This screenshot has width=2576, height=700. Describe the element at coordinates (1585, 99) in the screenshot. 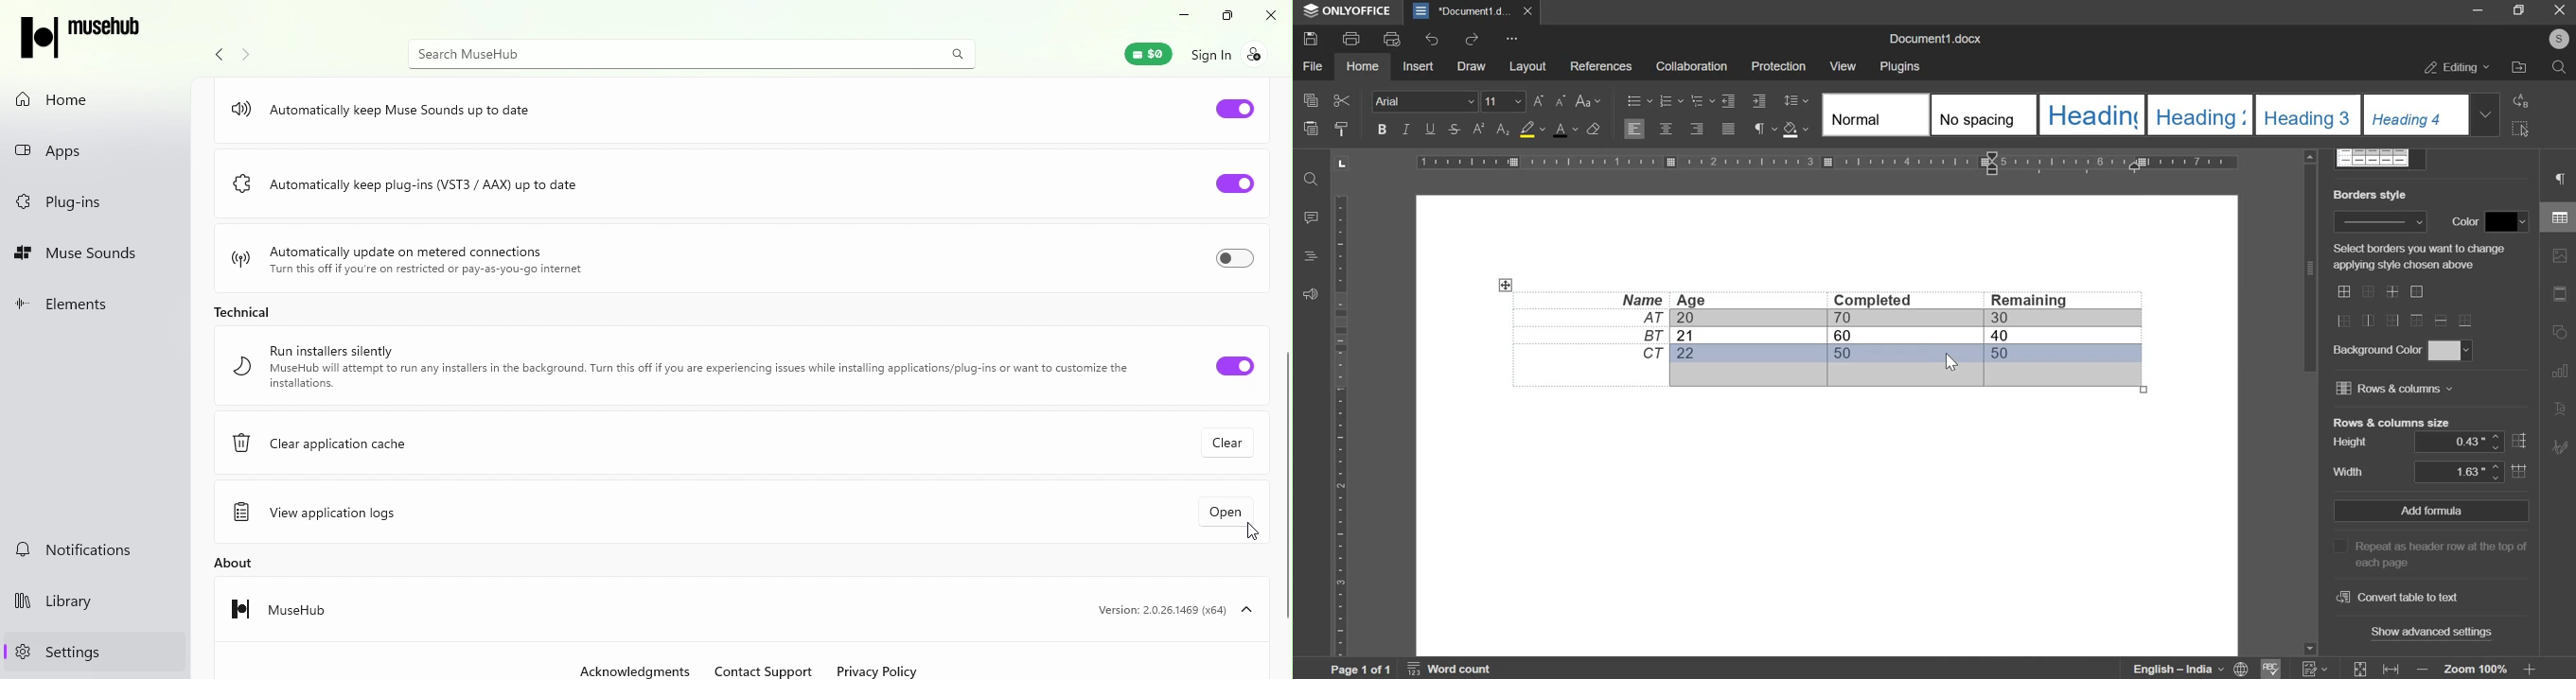

I see `change case` at that location.